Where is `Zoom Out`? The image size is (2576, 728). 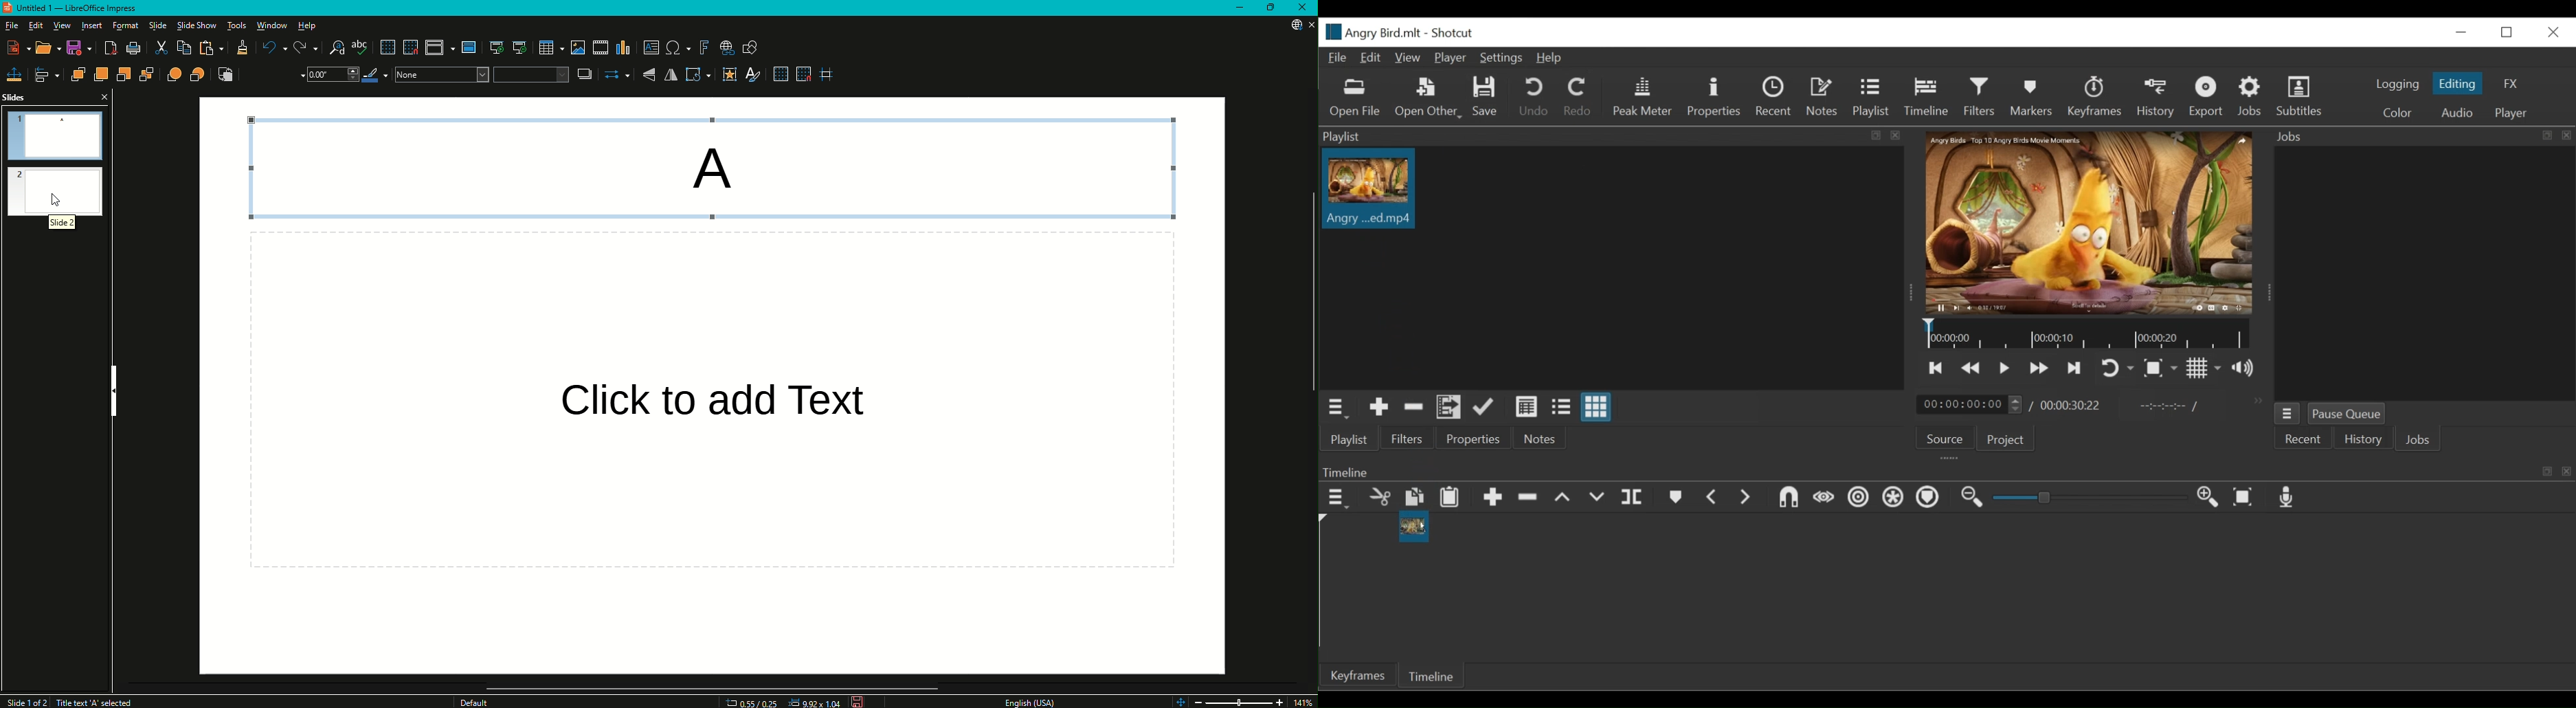 Zoom Out is located at coordinates (1204, 700).